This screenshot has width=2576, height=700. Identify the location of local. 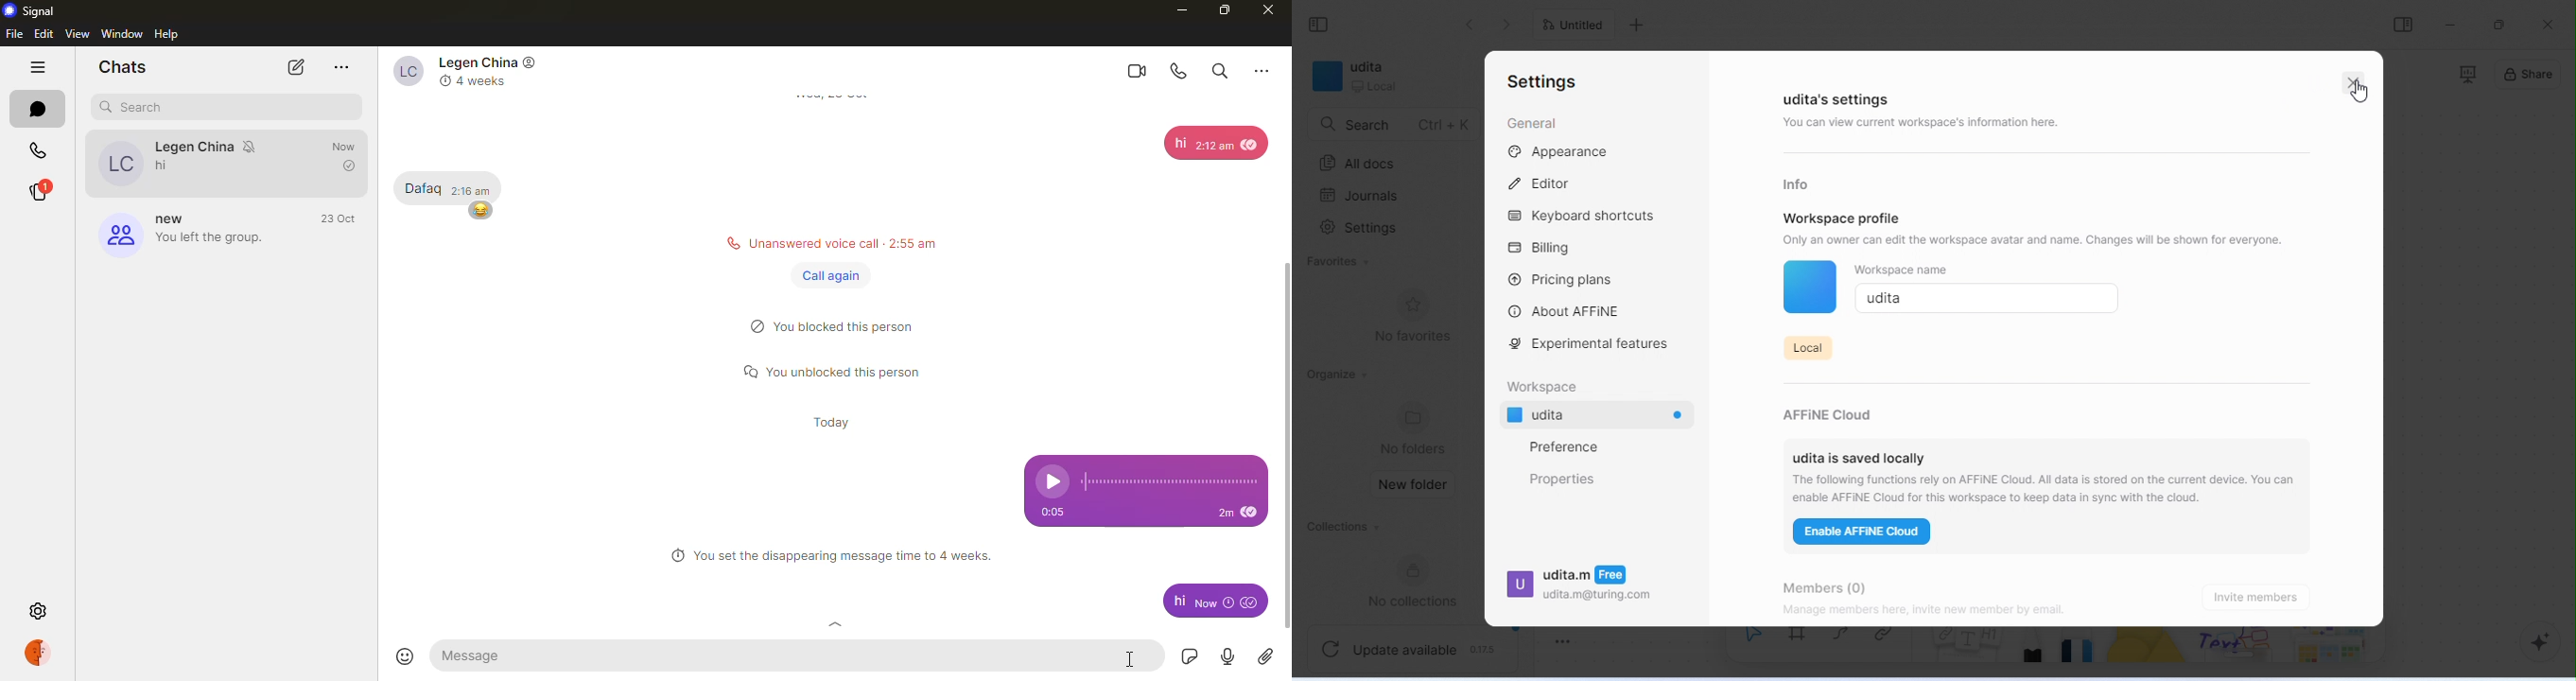
(1806, 346).